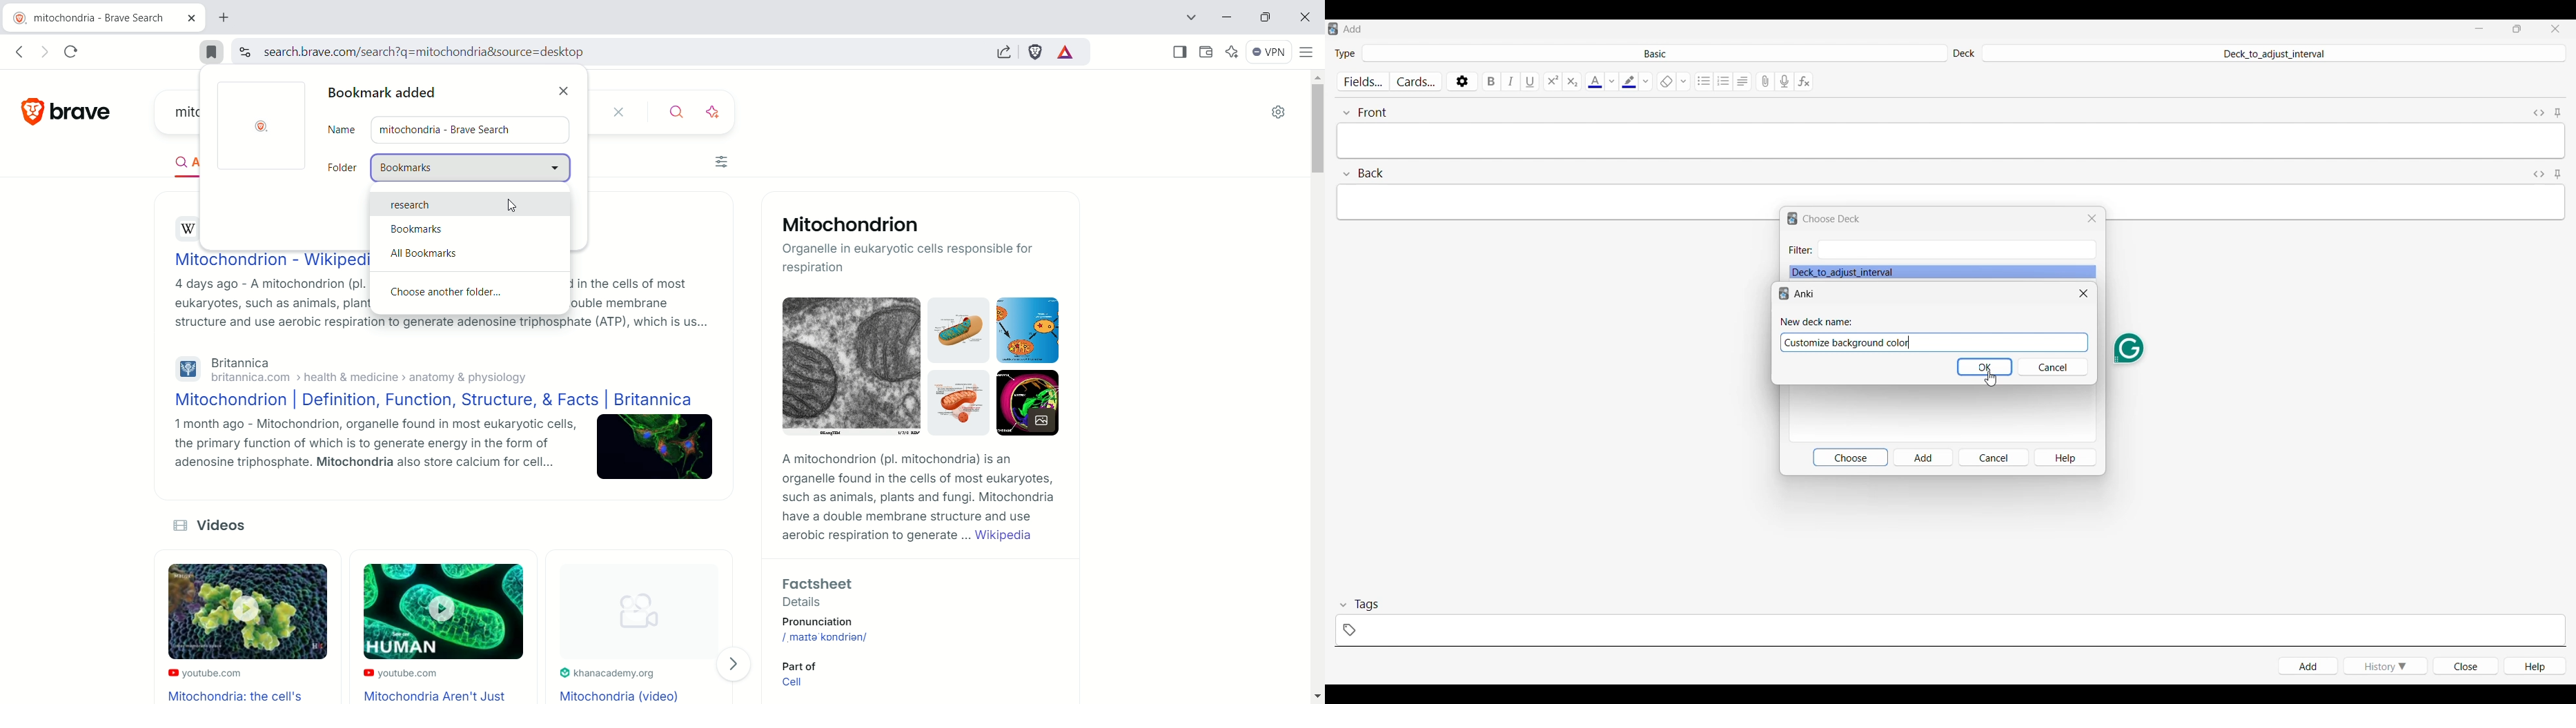 The image size is (2576, 728). Describe the element at coordinates (2479, 29) in the screenshot. I see `Minimize` at that location.